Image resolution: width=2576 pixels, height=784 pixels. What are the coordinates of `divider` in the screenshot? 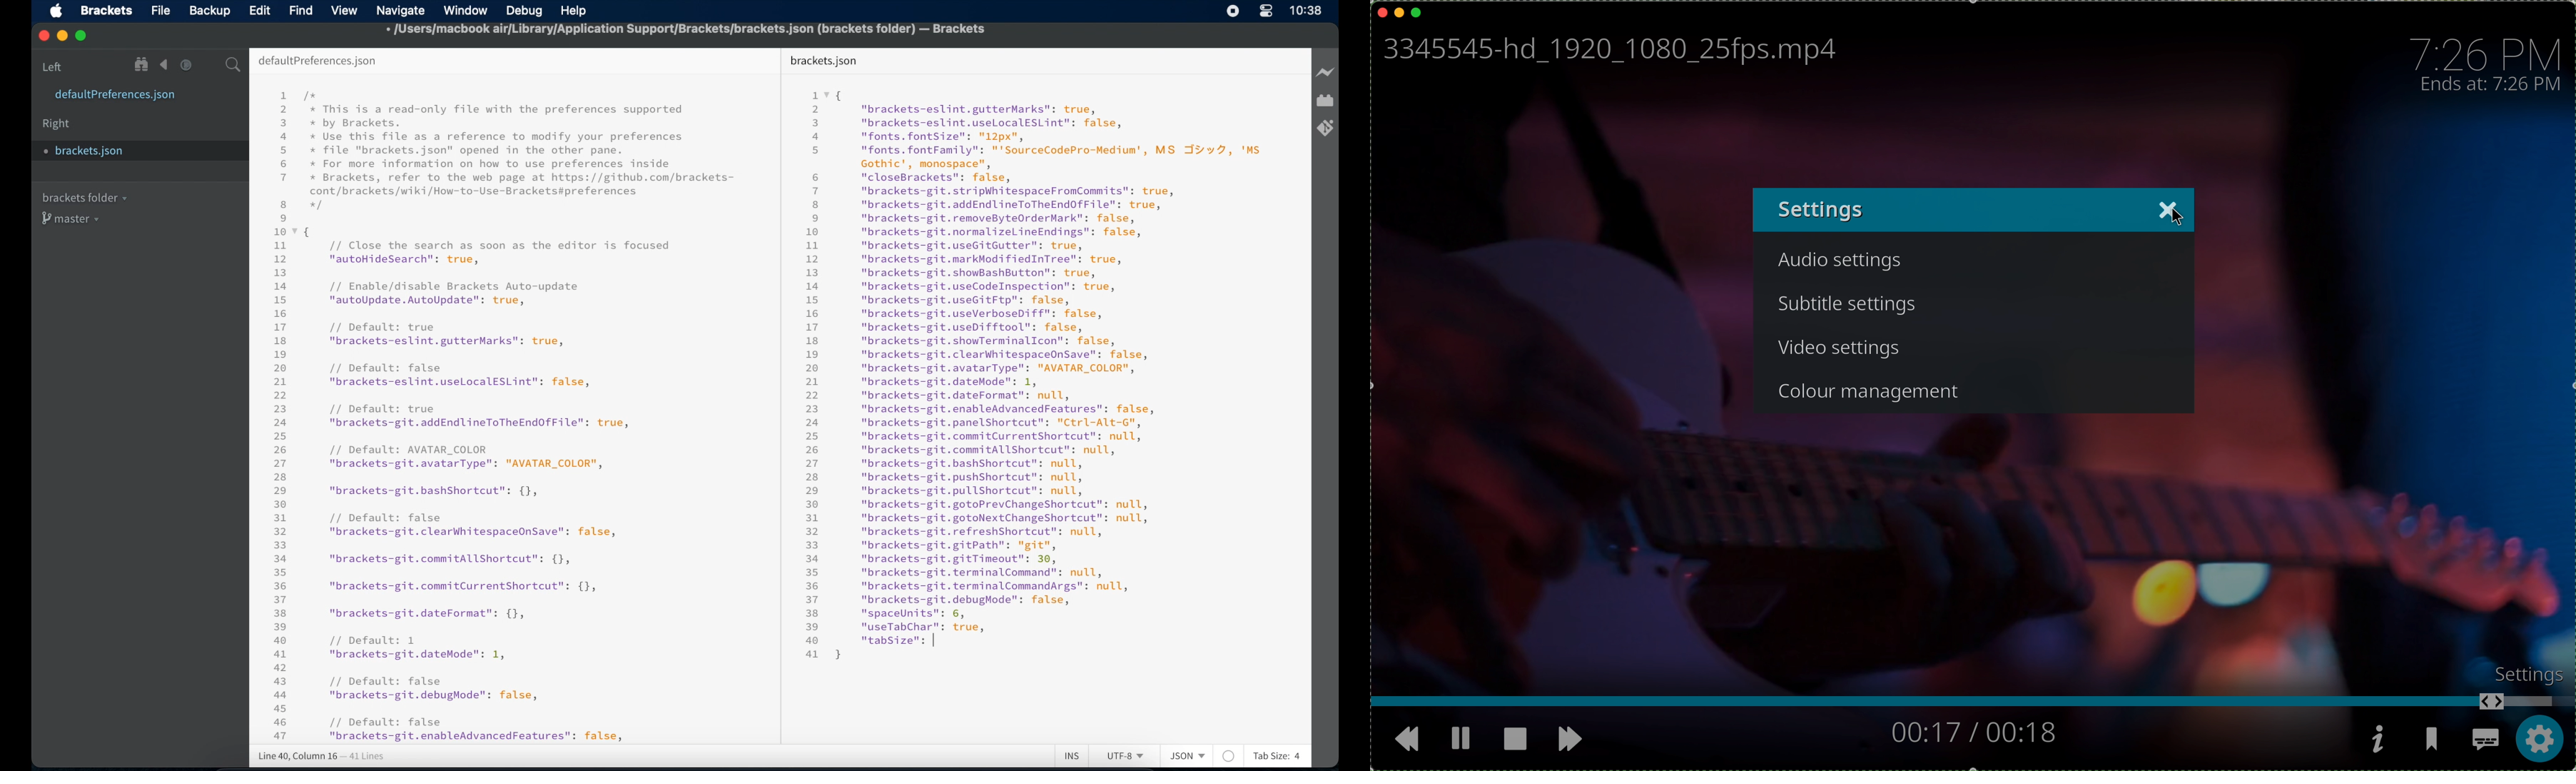 It's located at (777, 394).